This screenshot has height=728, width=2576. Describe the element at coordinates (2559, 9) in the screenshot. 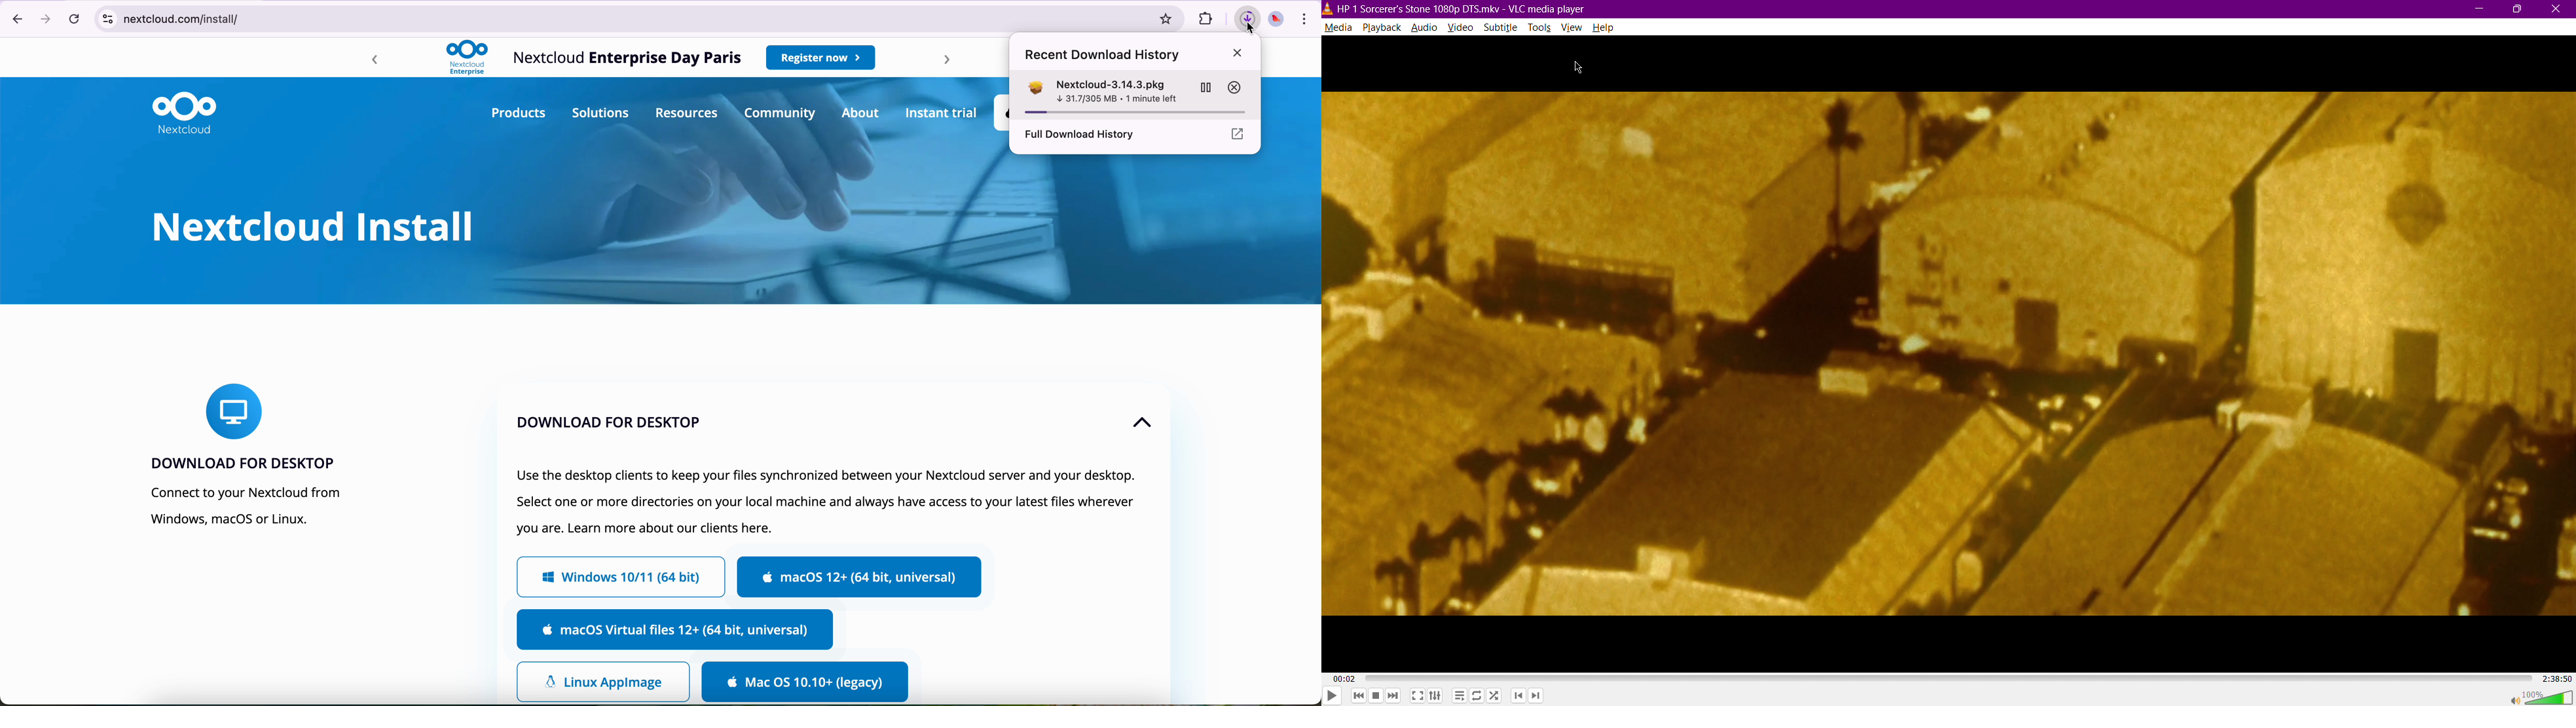

I see `Close` at that location.